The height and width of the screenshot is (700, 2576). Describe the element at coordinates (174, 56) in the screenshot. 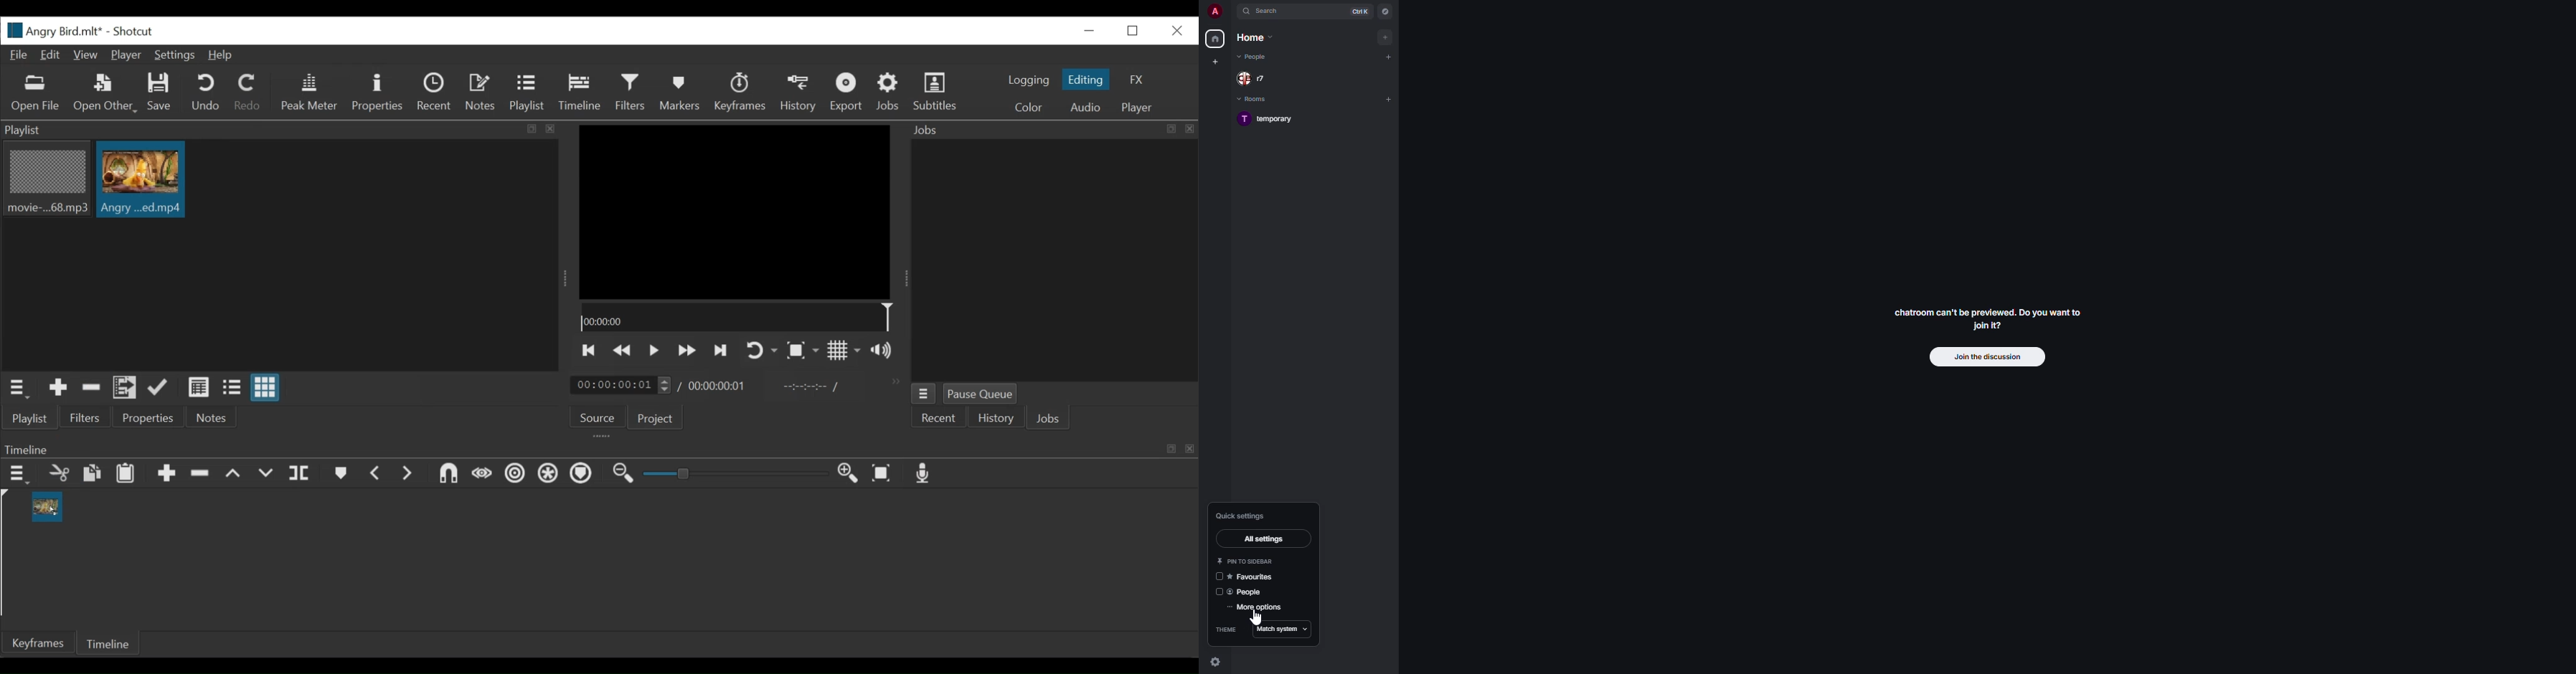

I see `Settings` at that location.